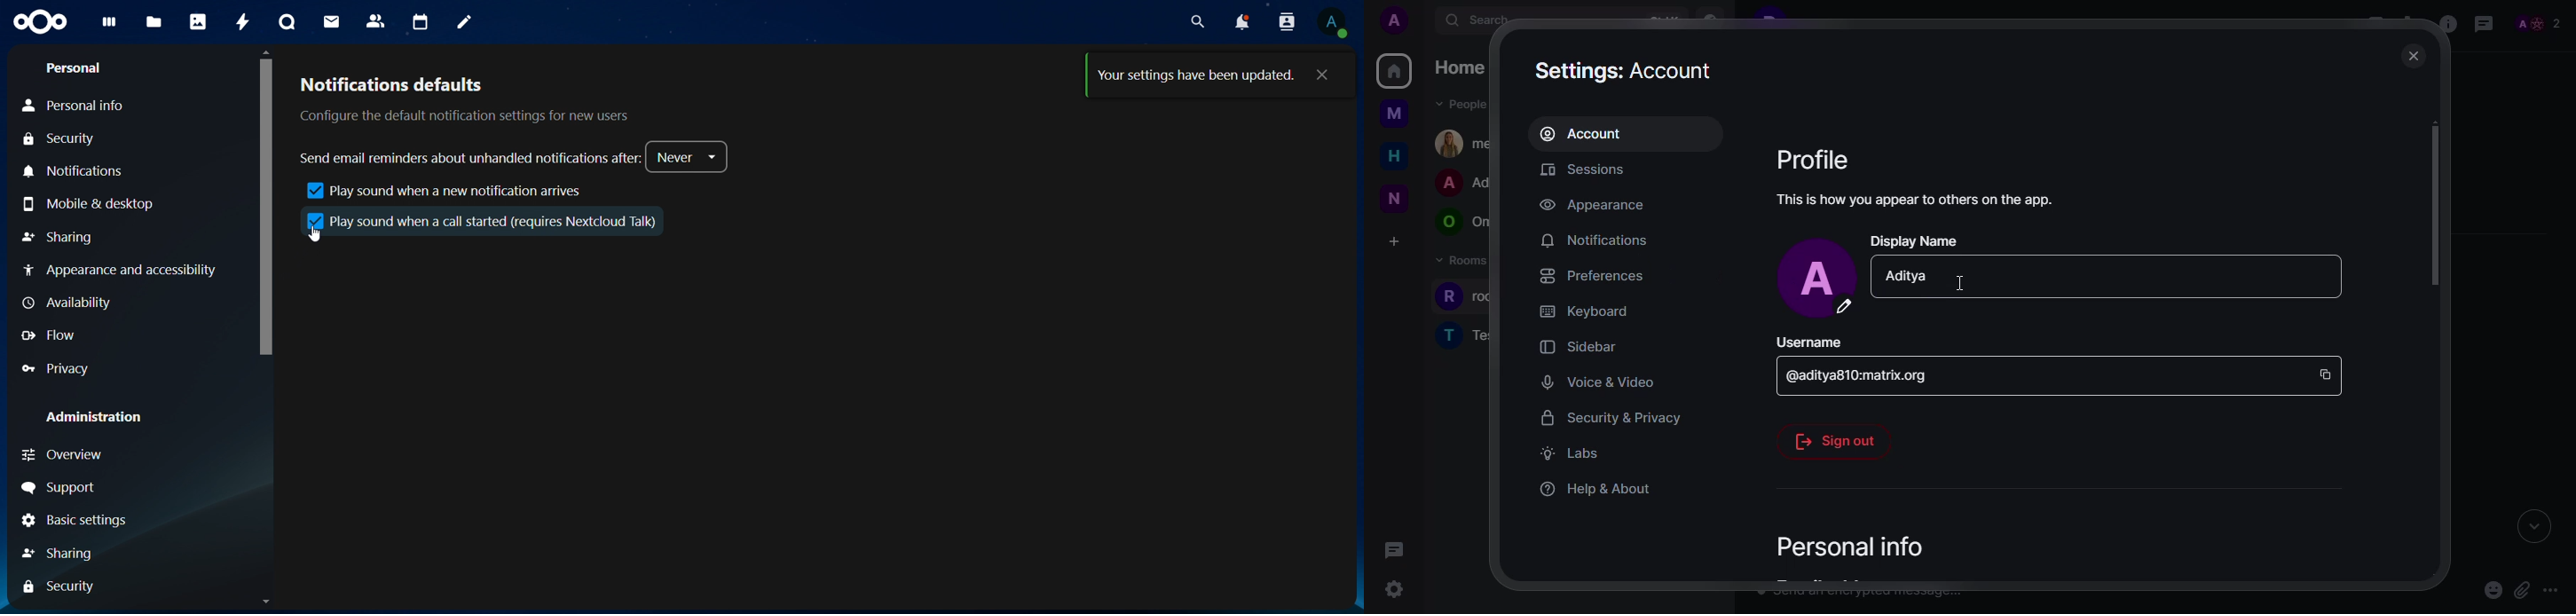 This screenshot has height=616, width=2576. What do you see at coordinates (198, 22) in the screenshot?
I see `photos` at bounding box center [198, 22].